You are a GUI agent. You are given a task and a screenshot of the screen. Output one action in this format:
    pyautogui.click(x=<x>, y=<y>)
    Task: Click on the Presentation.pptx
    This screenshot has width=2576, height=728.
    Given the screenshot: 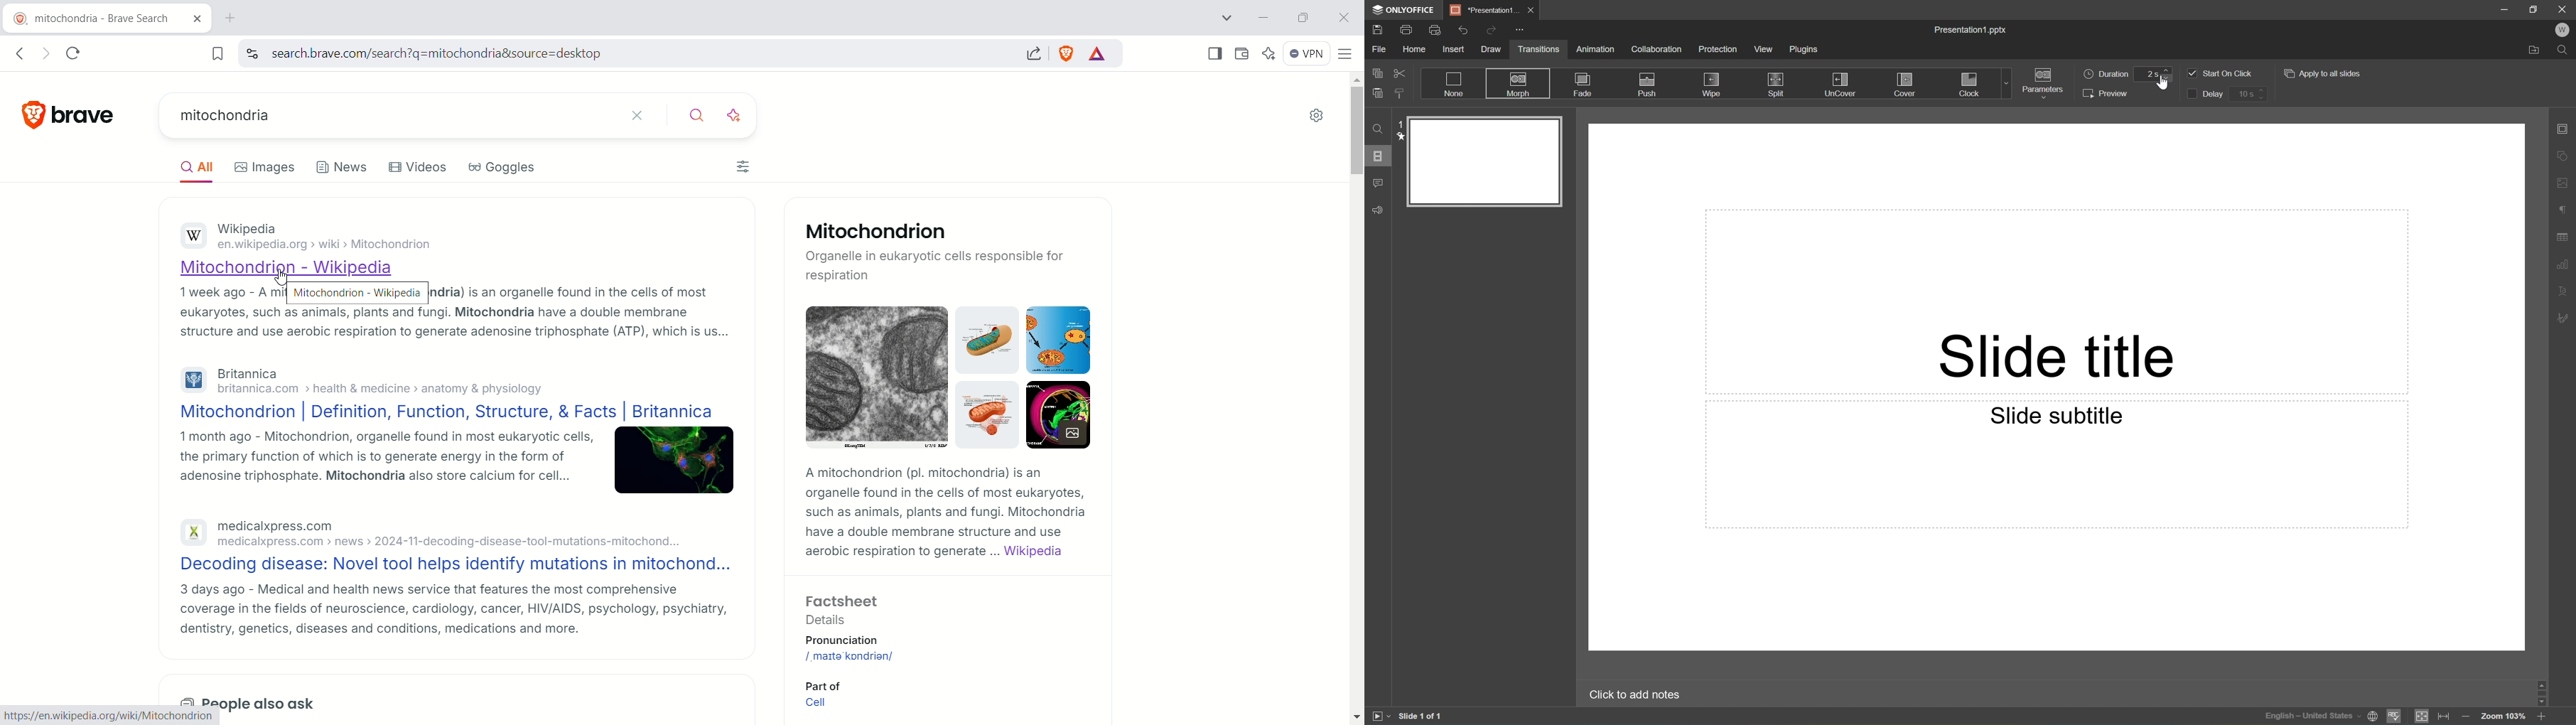 What is the action you would take?
    pyautogui.click(x=1972, y=29)
    